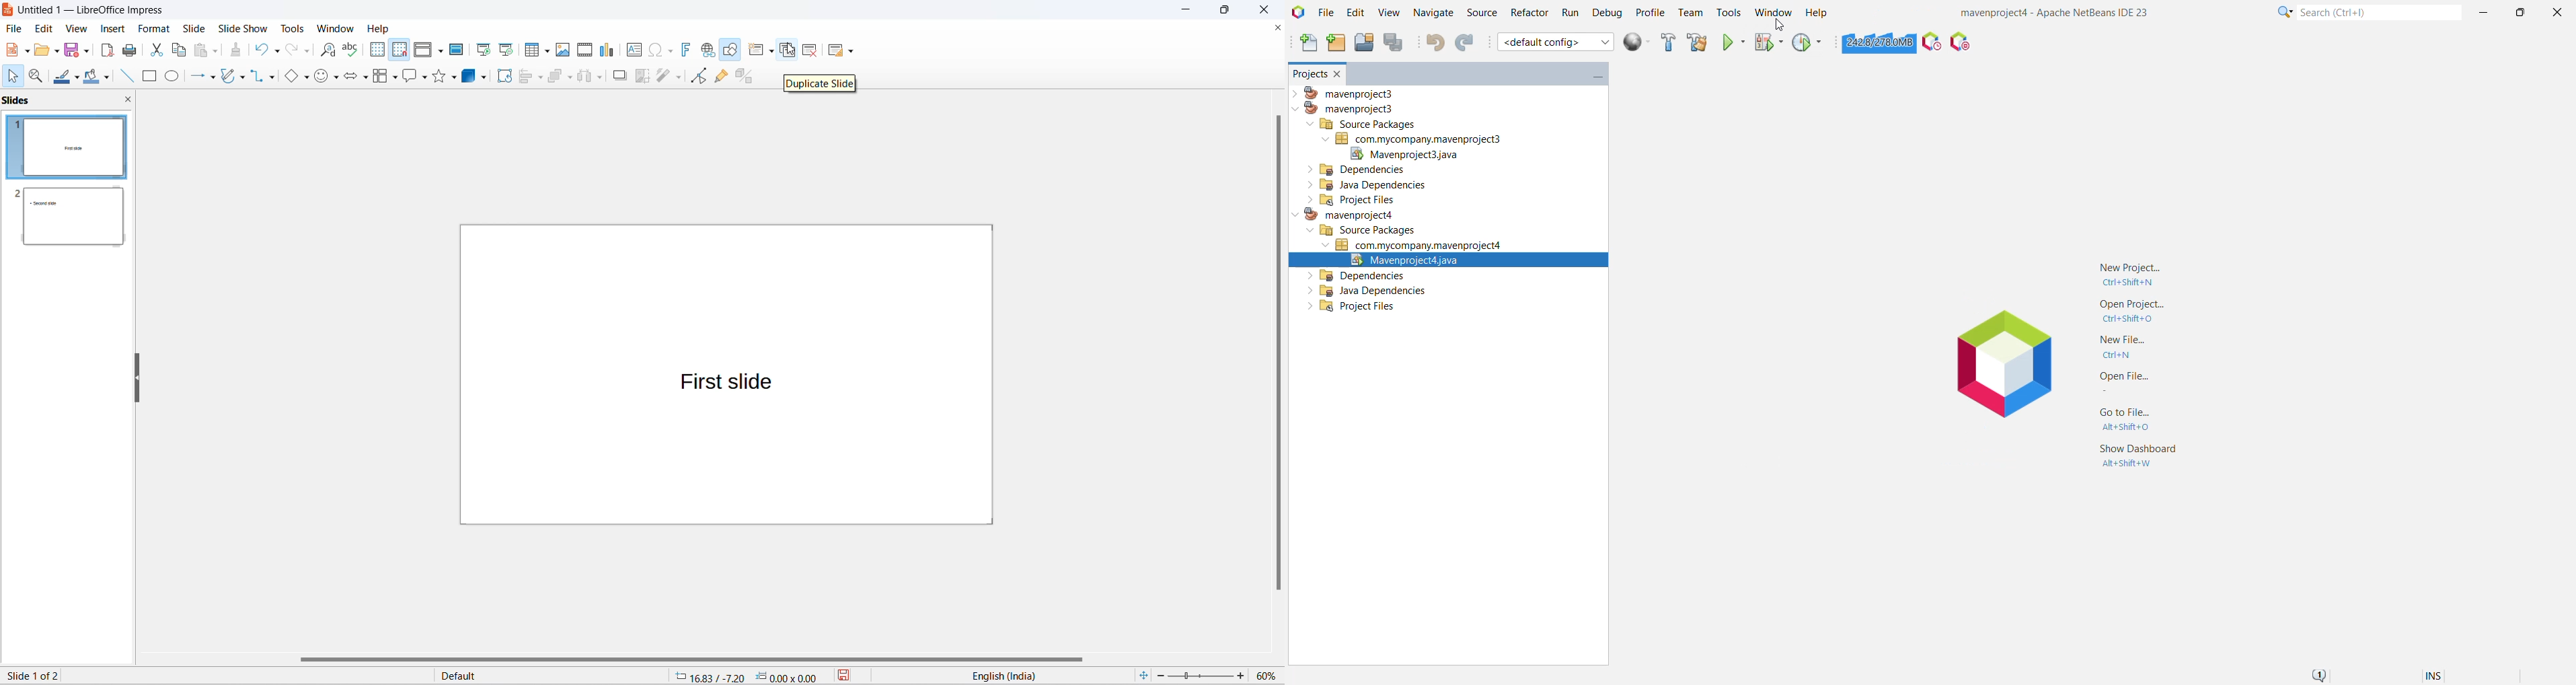  What do you see at coordinates (1363, 230) in the screenshot?
I see `Source Packages` at bounding box center [1363, 230].